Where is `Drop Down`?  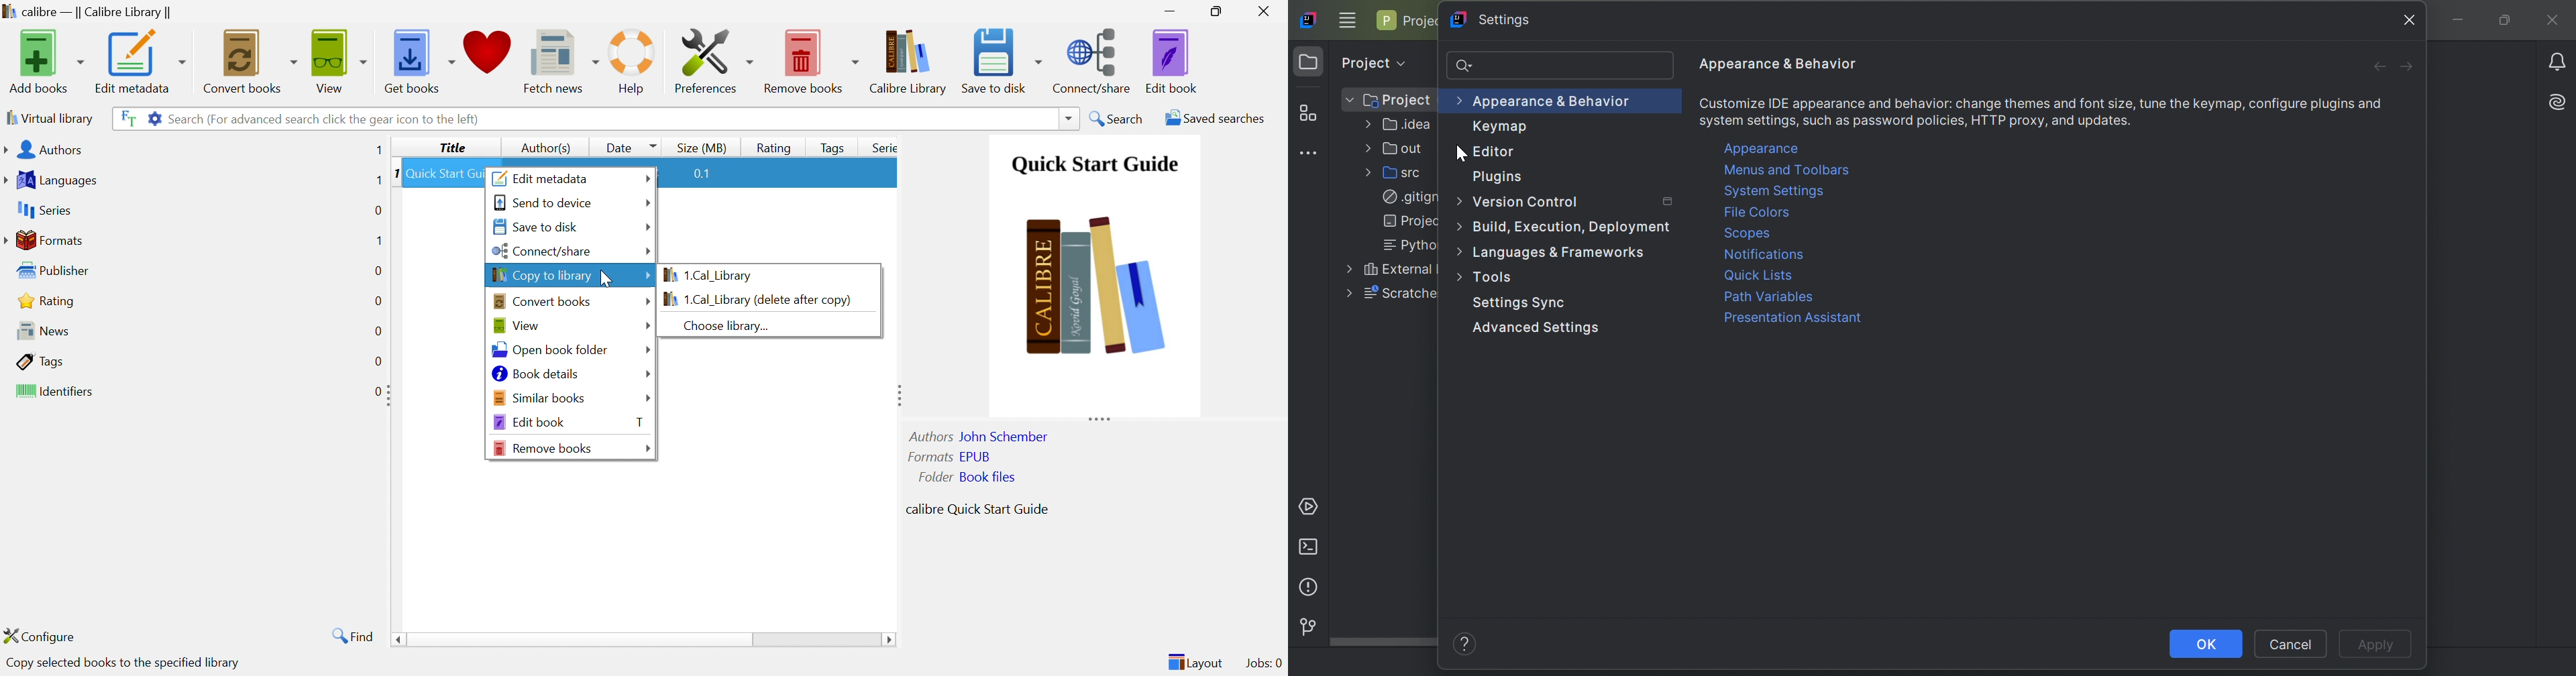
Drop Down is located at coordinates (647, 349).